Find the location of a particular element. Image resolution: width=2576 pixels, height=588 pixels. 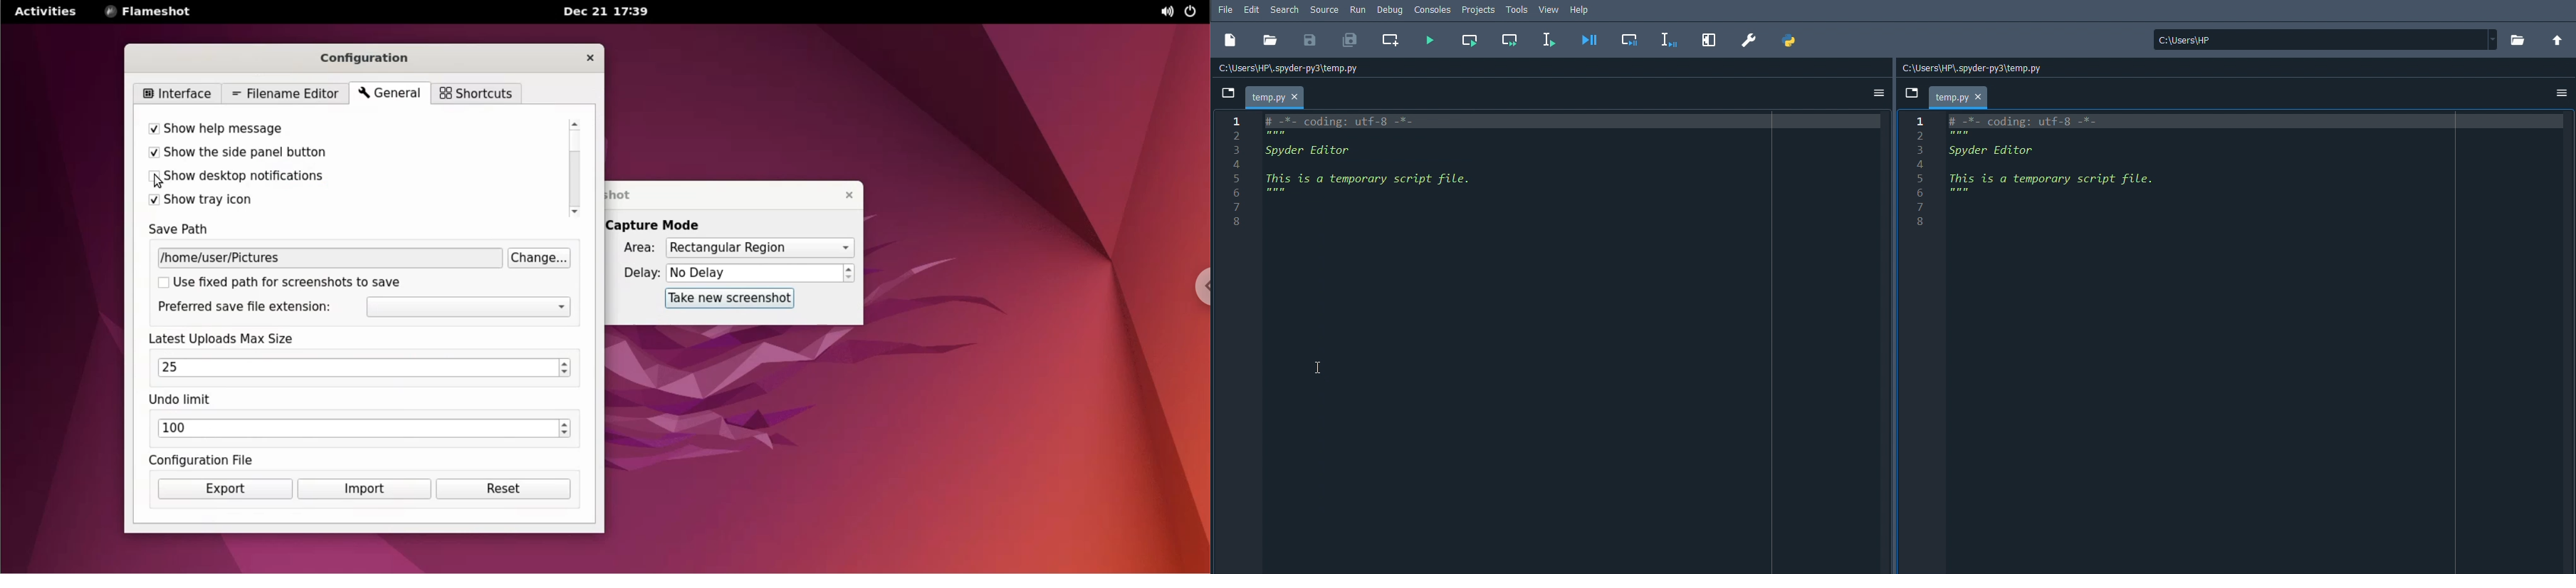

PYTHONPATH manager is located at coordinates (1791, 41).